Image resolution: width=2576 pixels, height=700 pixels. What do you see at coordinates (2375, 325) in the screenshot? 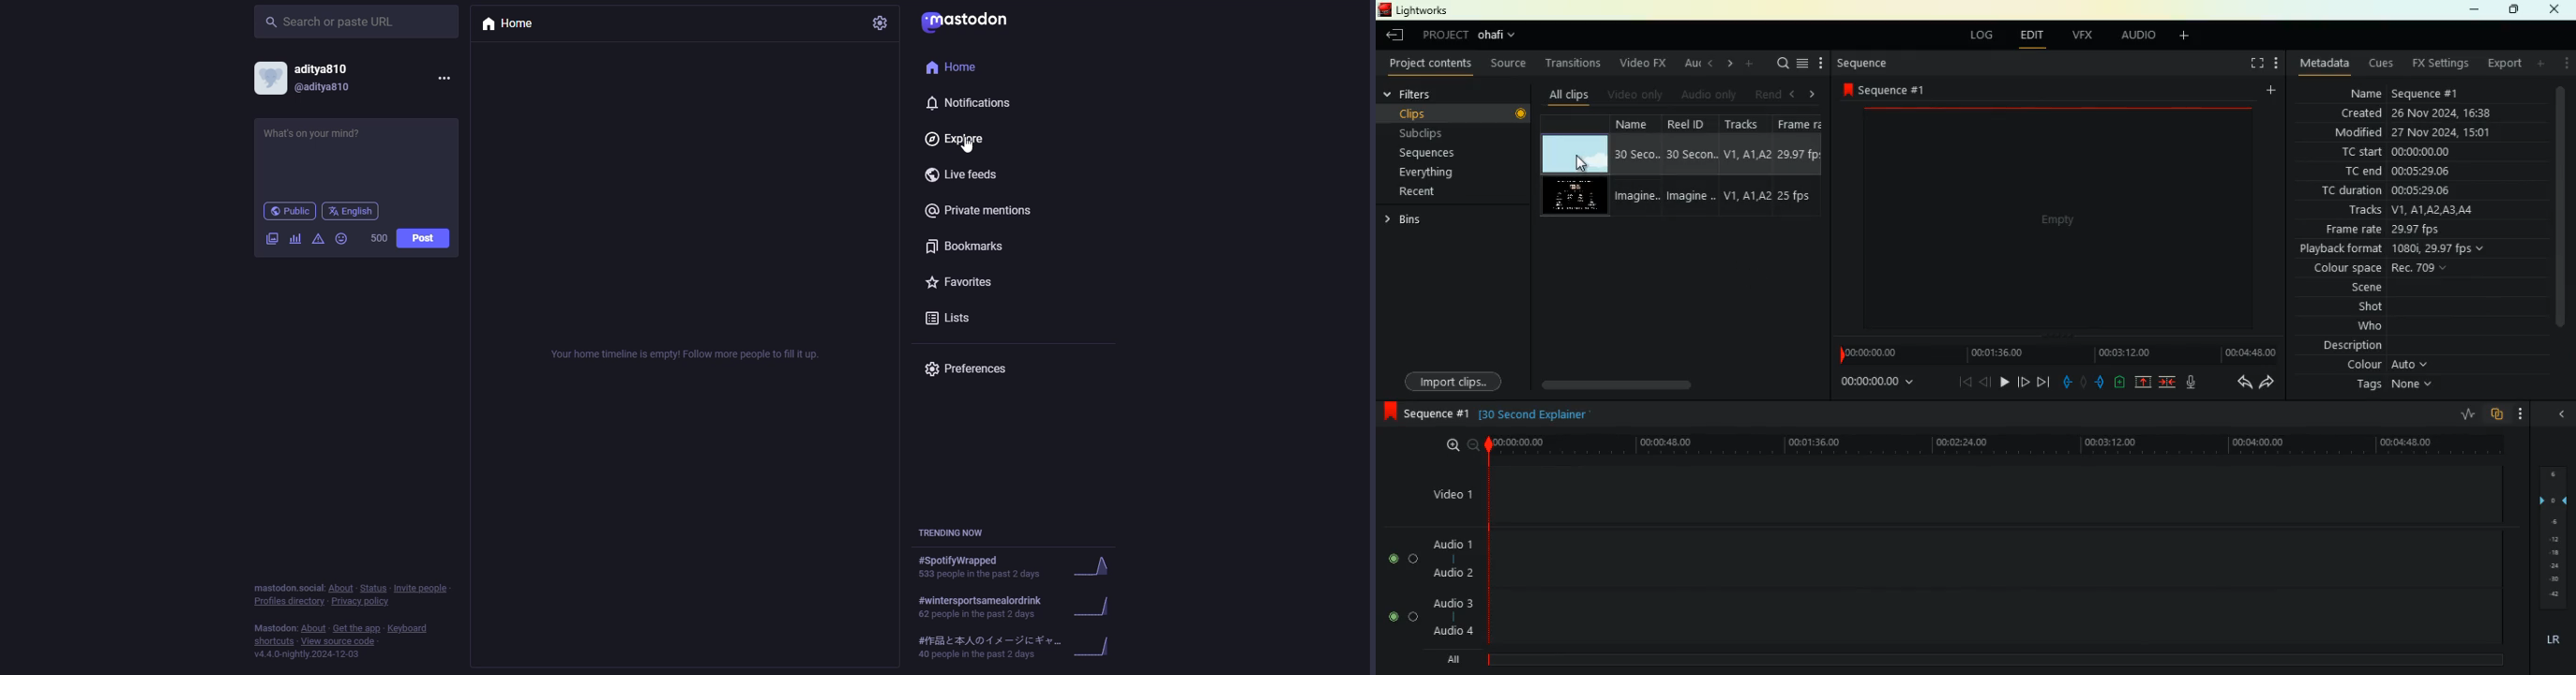
I see `who` at bounding box center [2375, 325].